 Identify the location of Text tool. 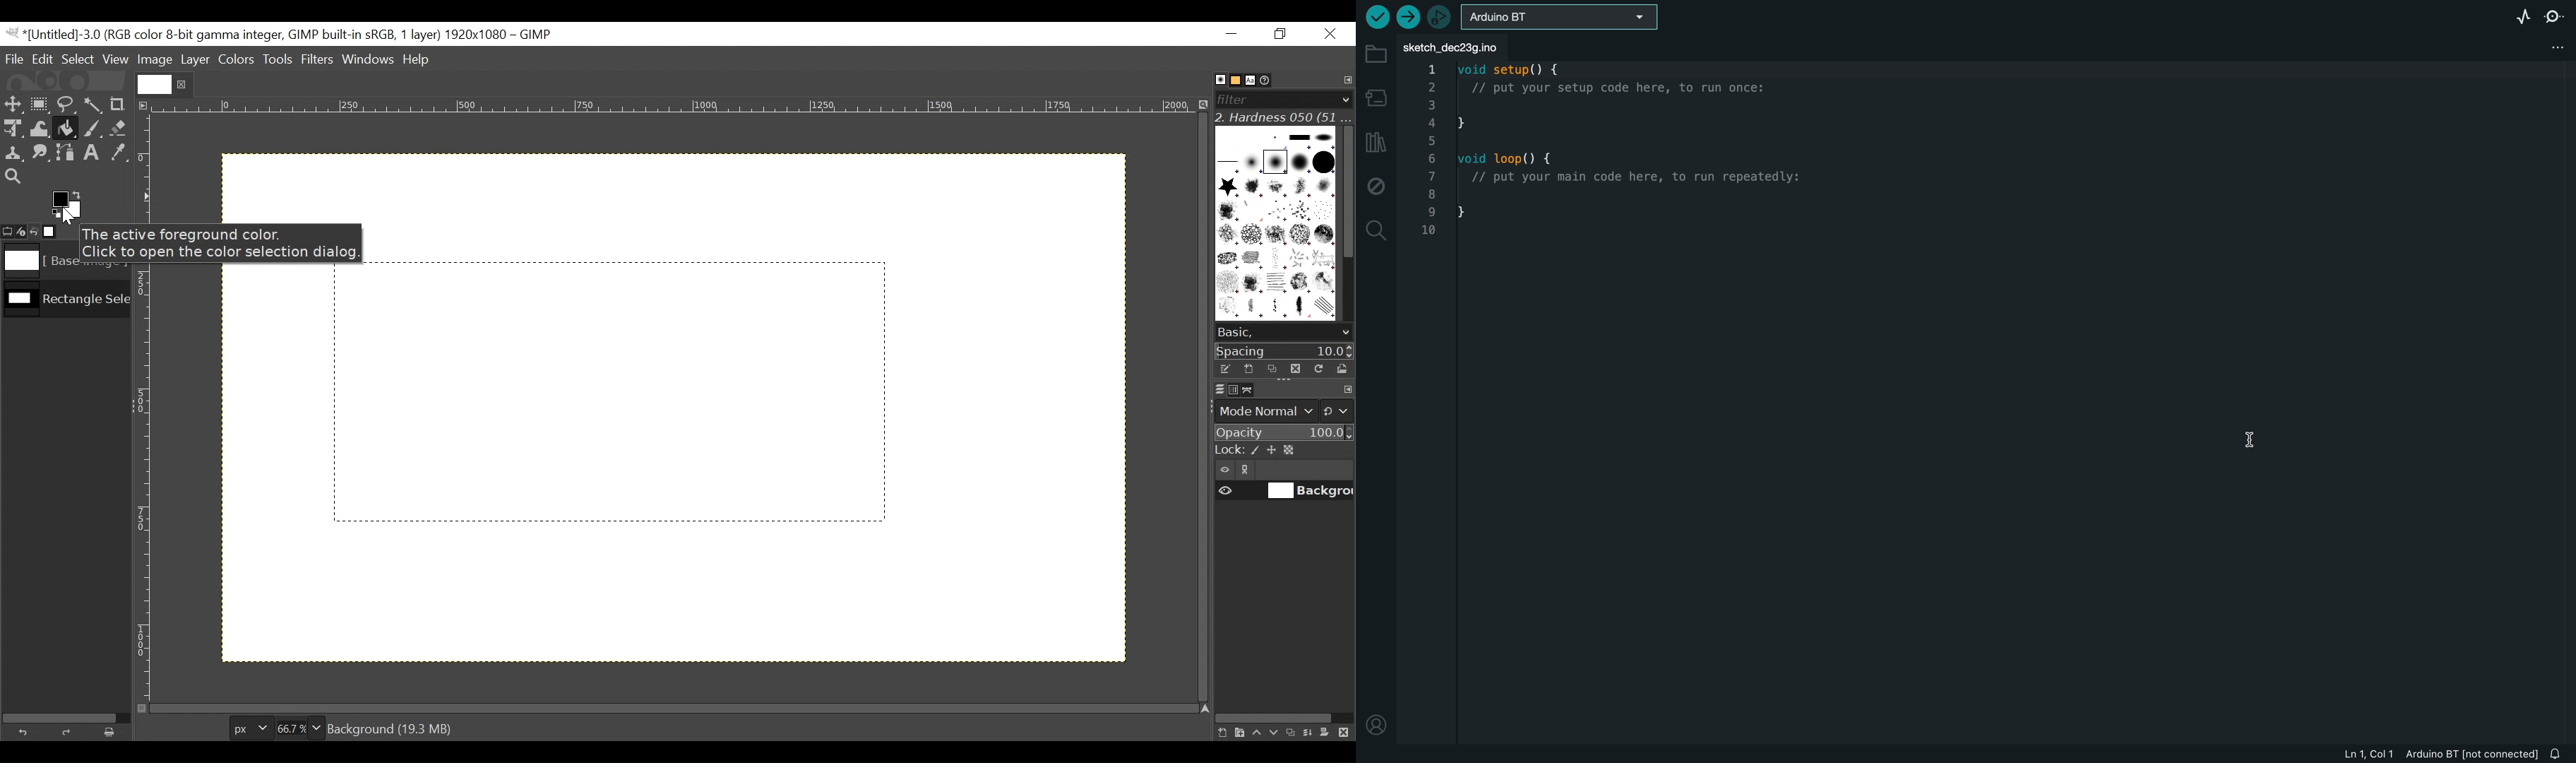
(94, 154).